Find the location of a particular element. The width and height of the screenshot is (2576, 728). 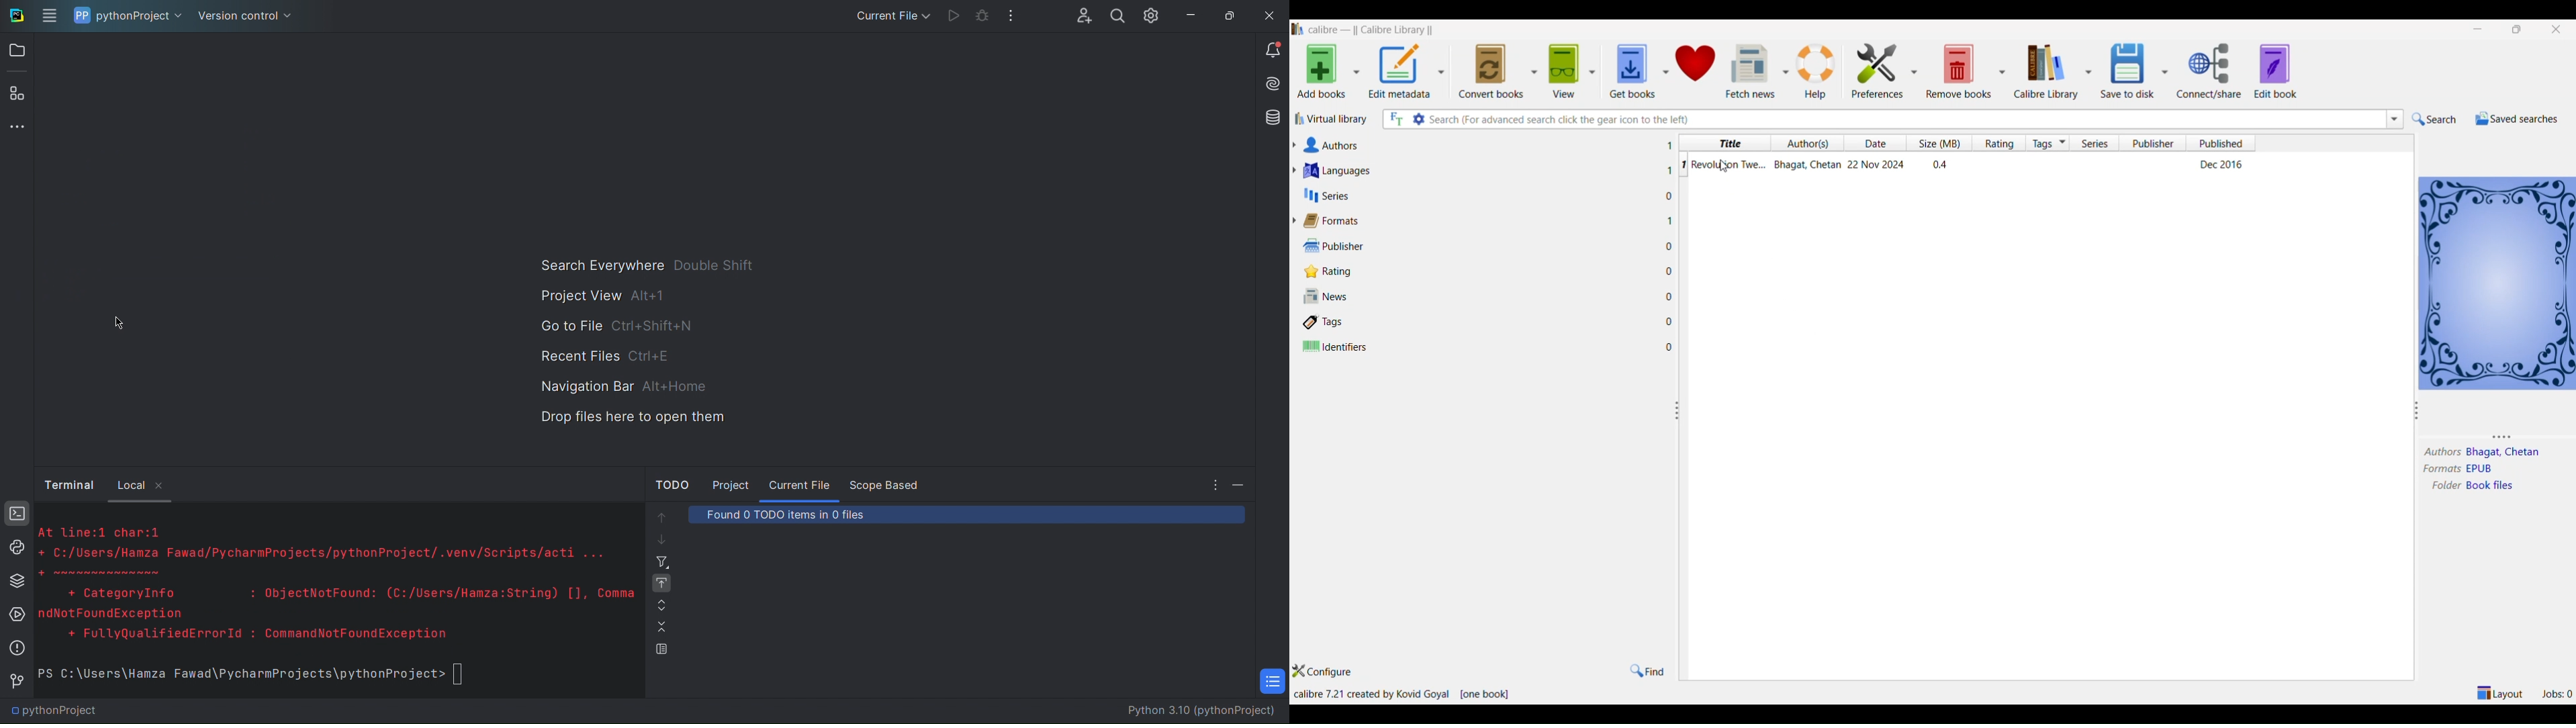

search dropdown button is located at coordinates (2393, 119).